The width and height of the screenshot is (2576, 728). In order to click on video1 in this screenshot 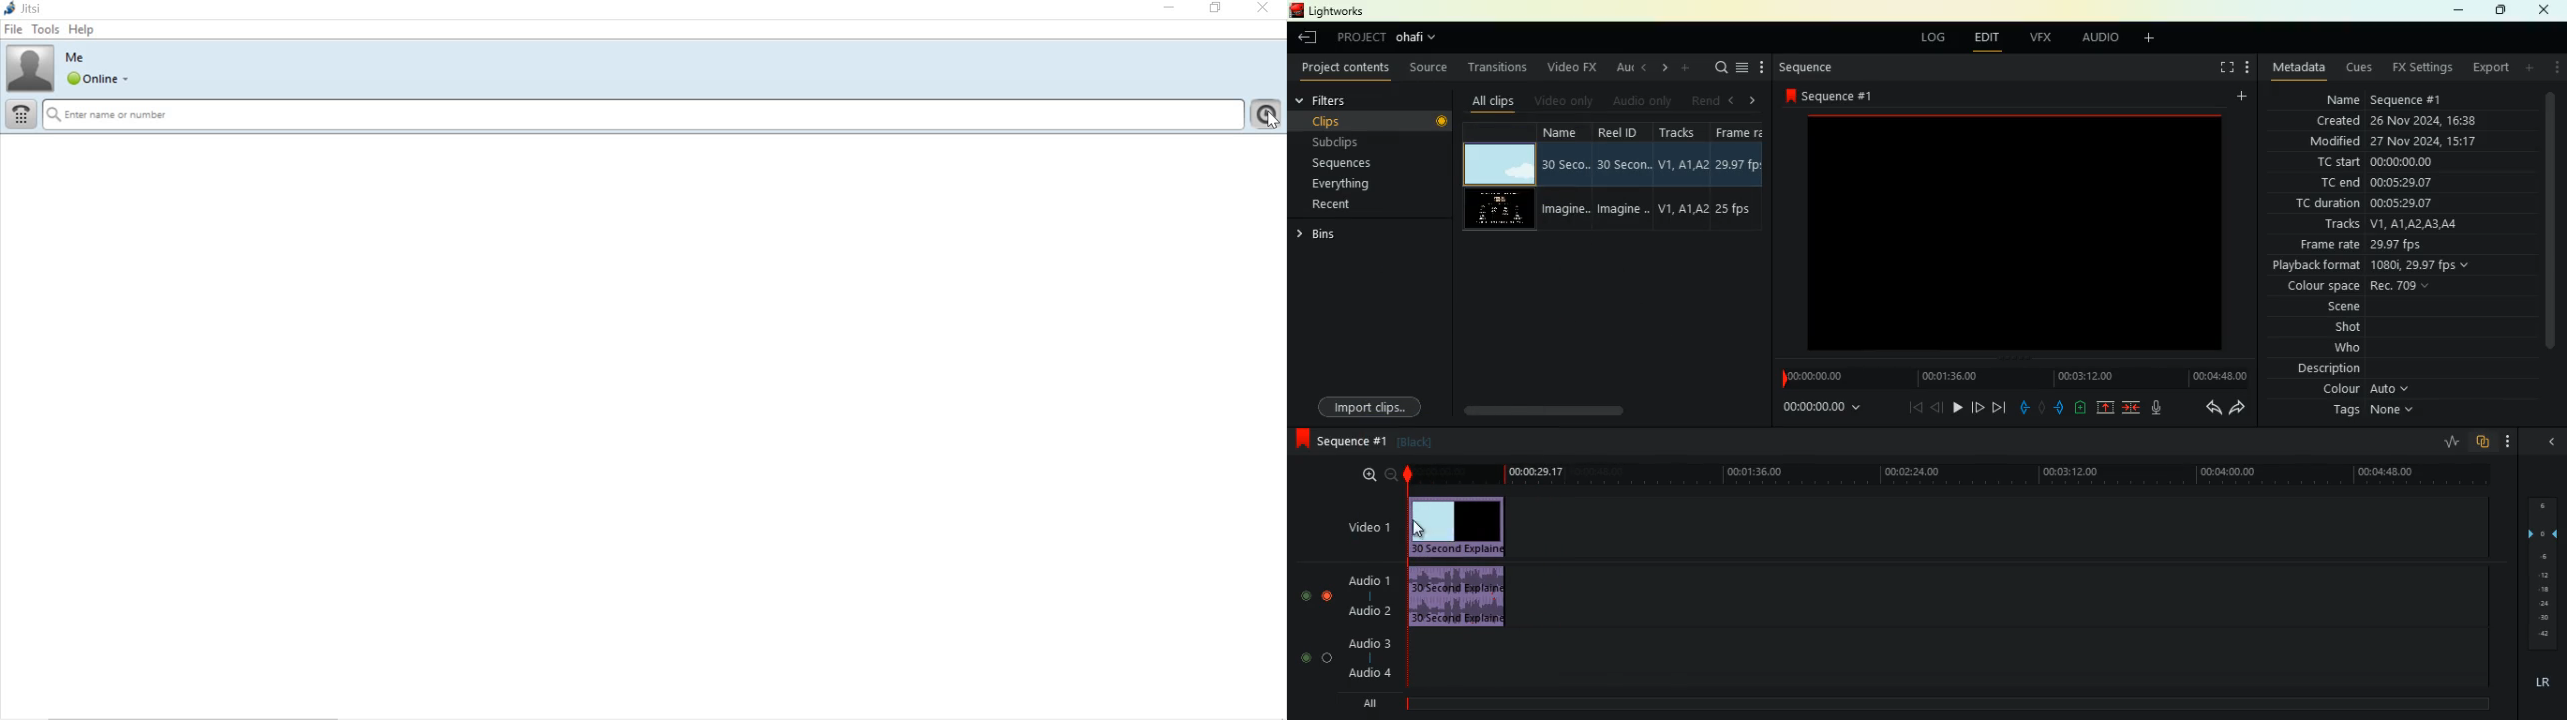, I will do `click(1365, 526)`.